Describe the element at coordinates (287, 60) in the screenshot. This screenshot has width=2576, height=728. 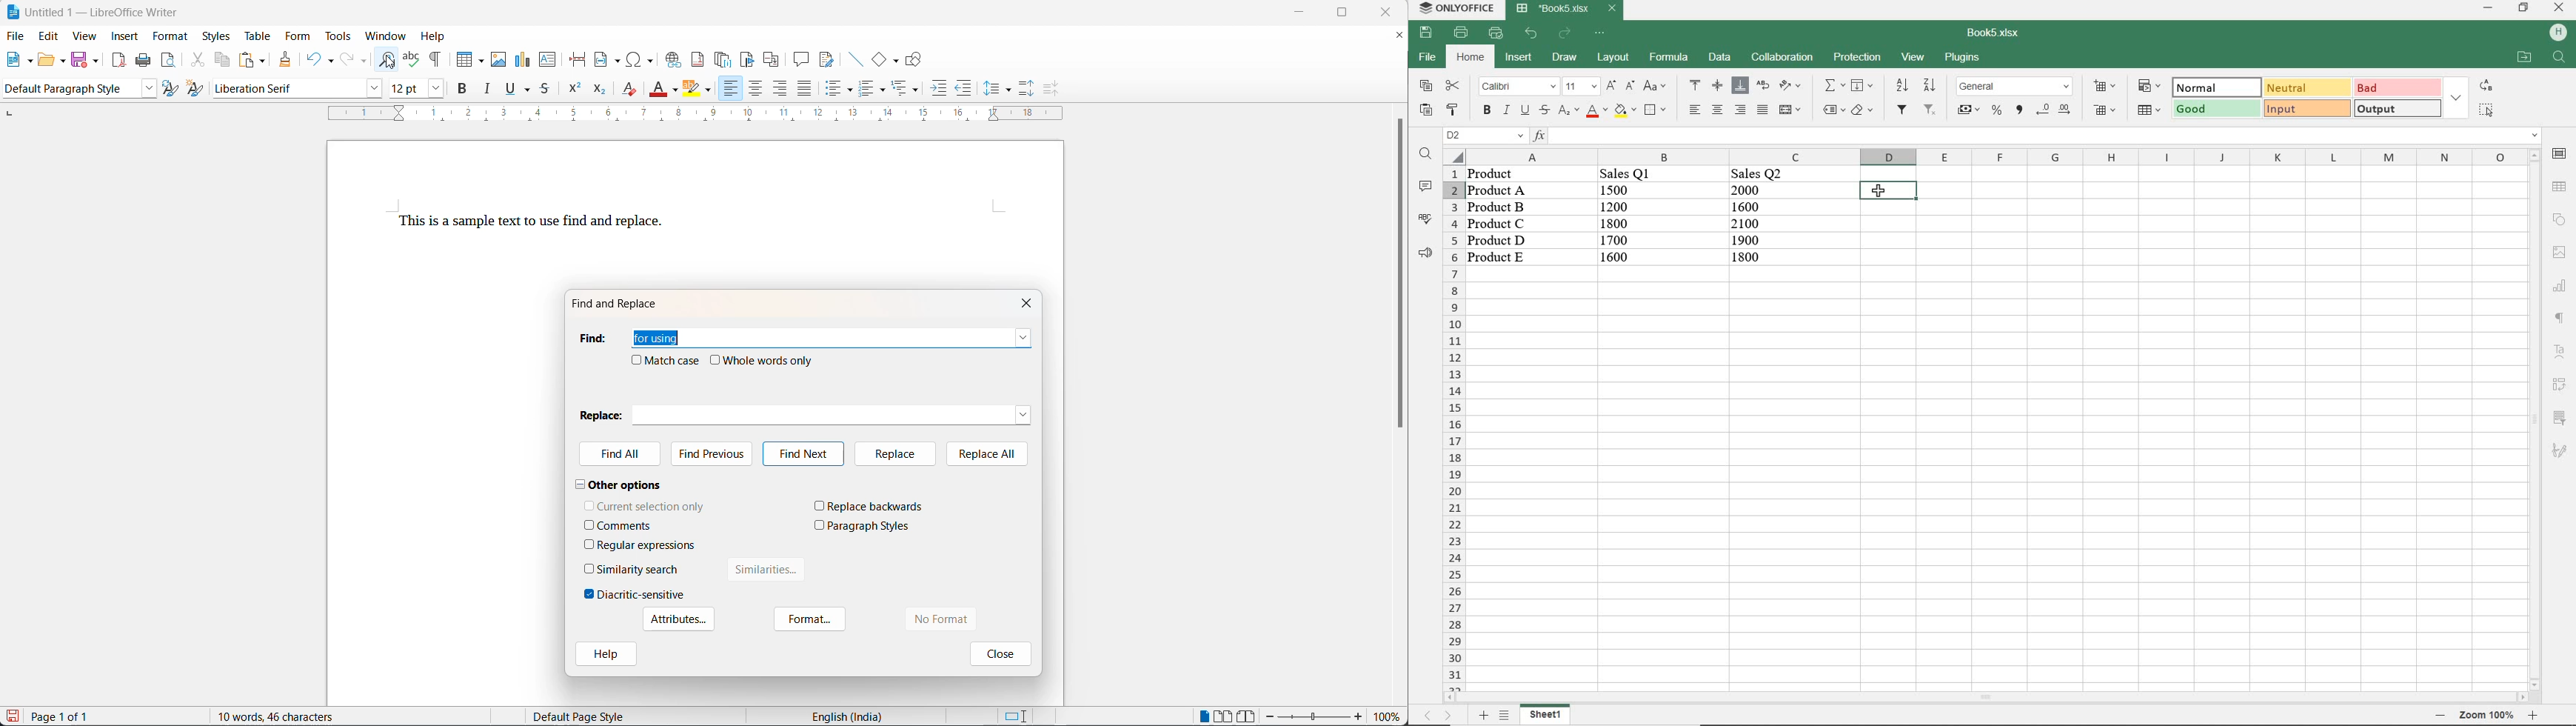
I see `clone formatting` at that location.